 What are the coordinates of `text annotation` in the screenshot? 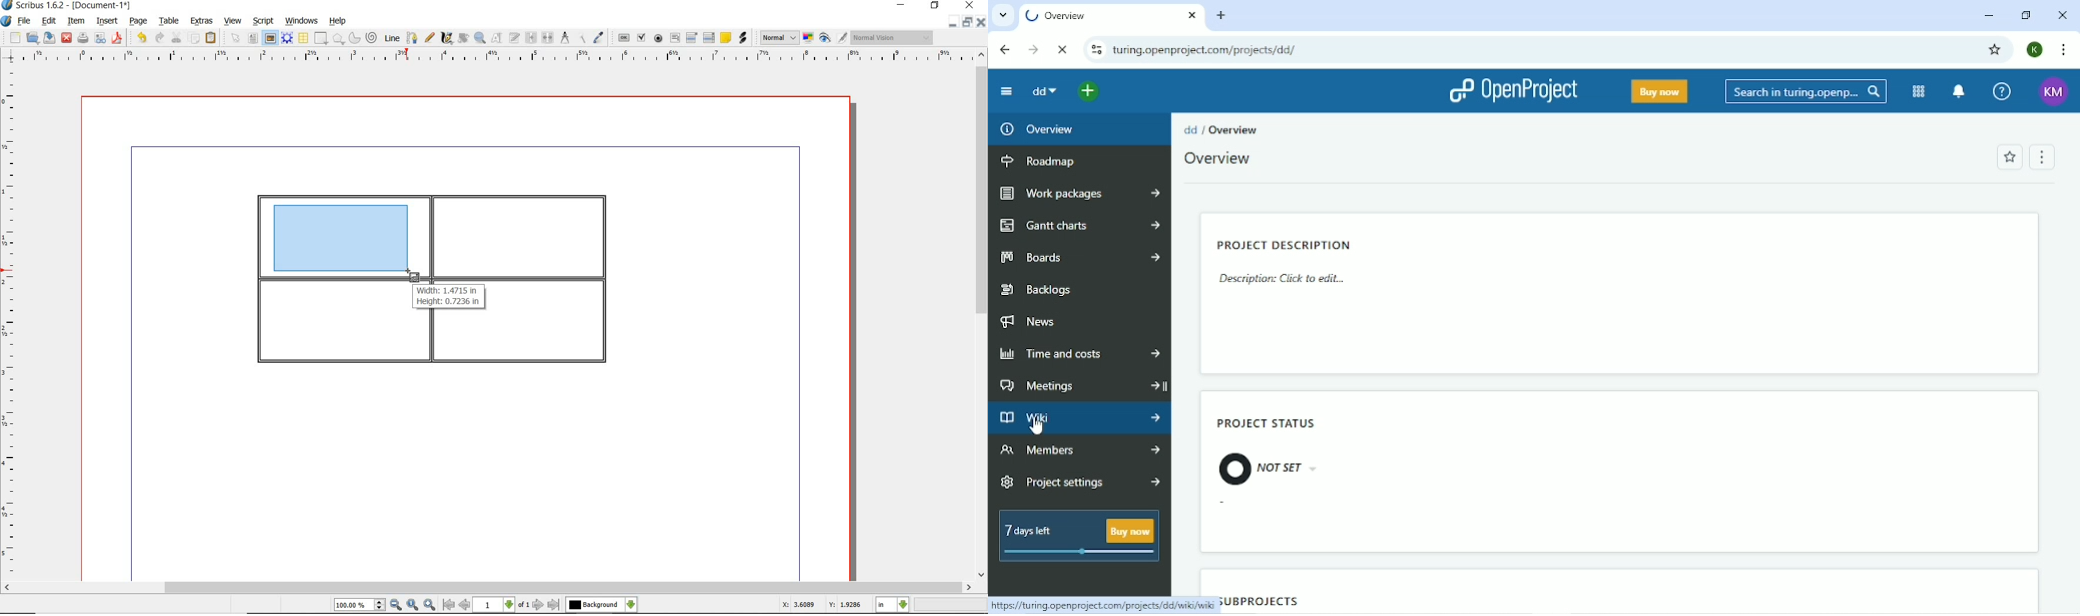 It's located at (726, 38).